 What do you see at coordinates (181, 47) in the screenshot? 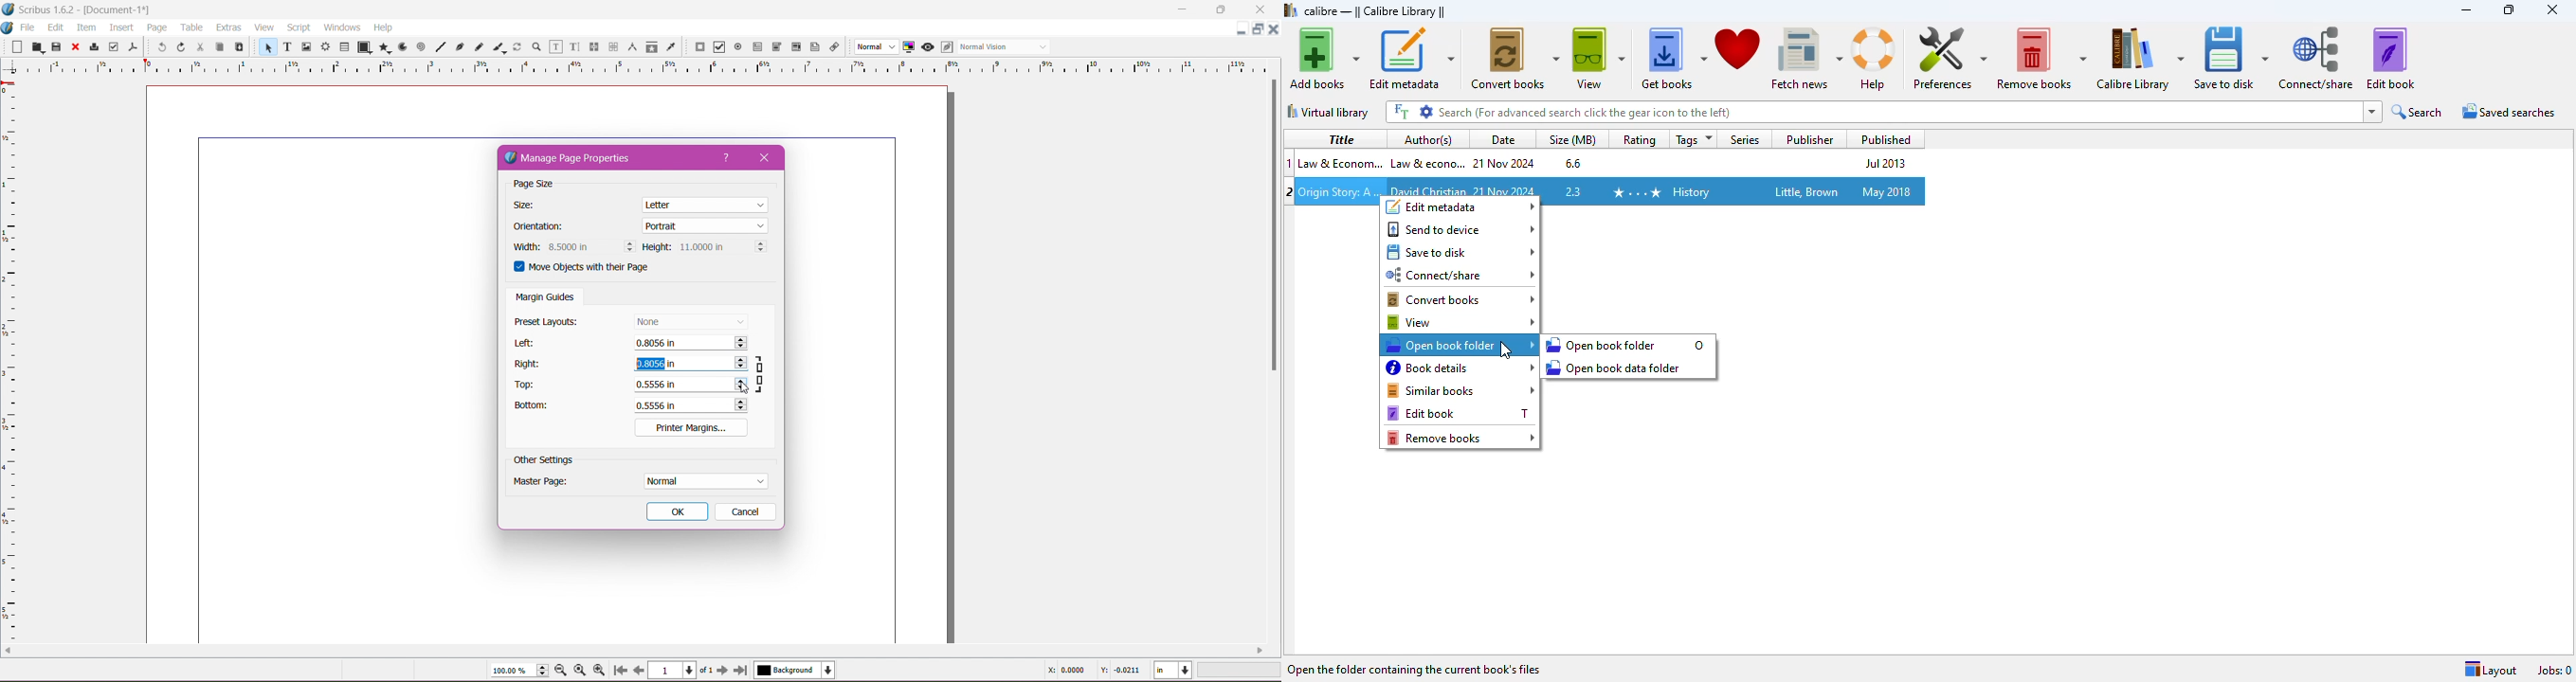
I see `Redo` at bounding box center [181, 47].